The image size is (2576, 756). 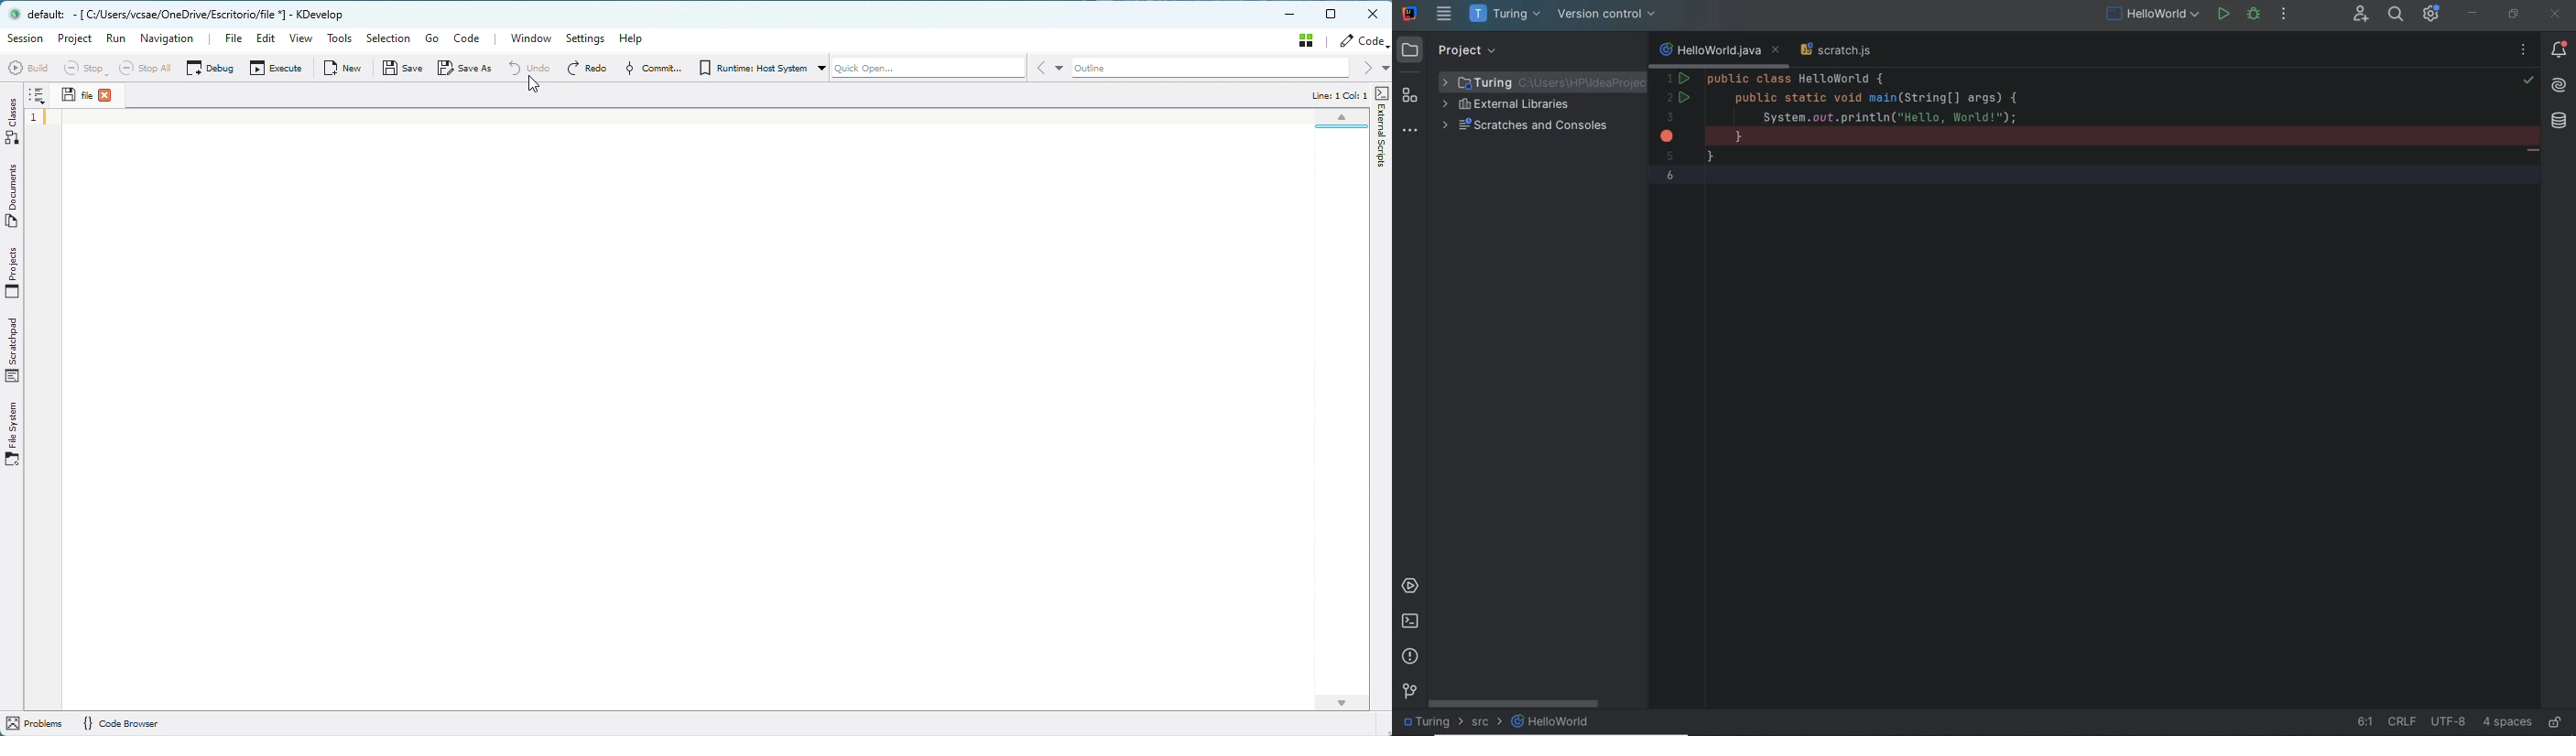 What do you see at coordinates (2451, 721) in the screenshot?
I see `file encoding` at bounding box center [2451, 721].